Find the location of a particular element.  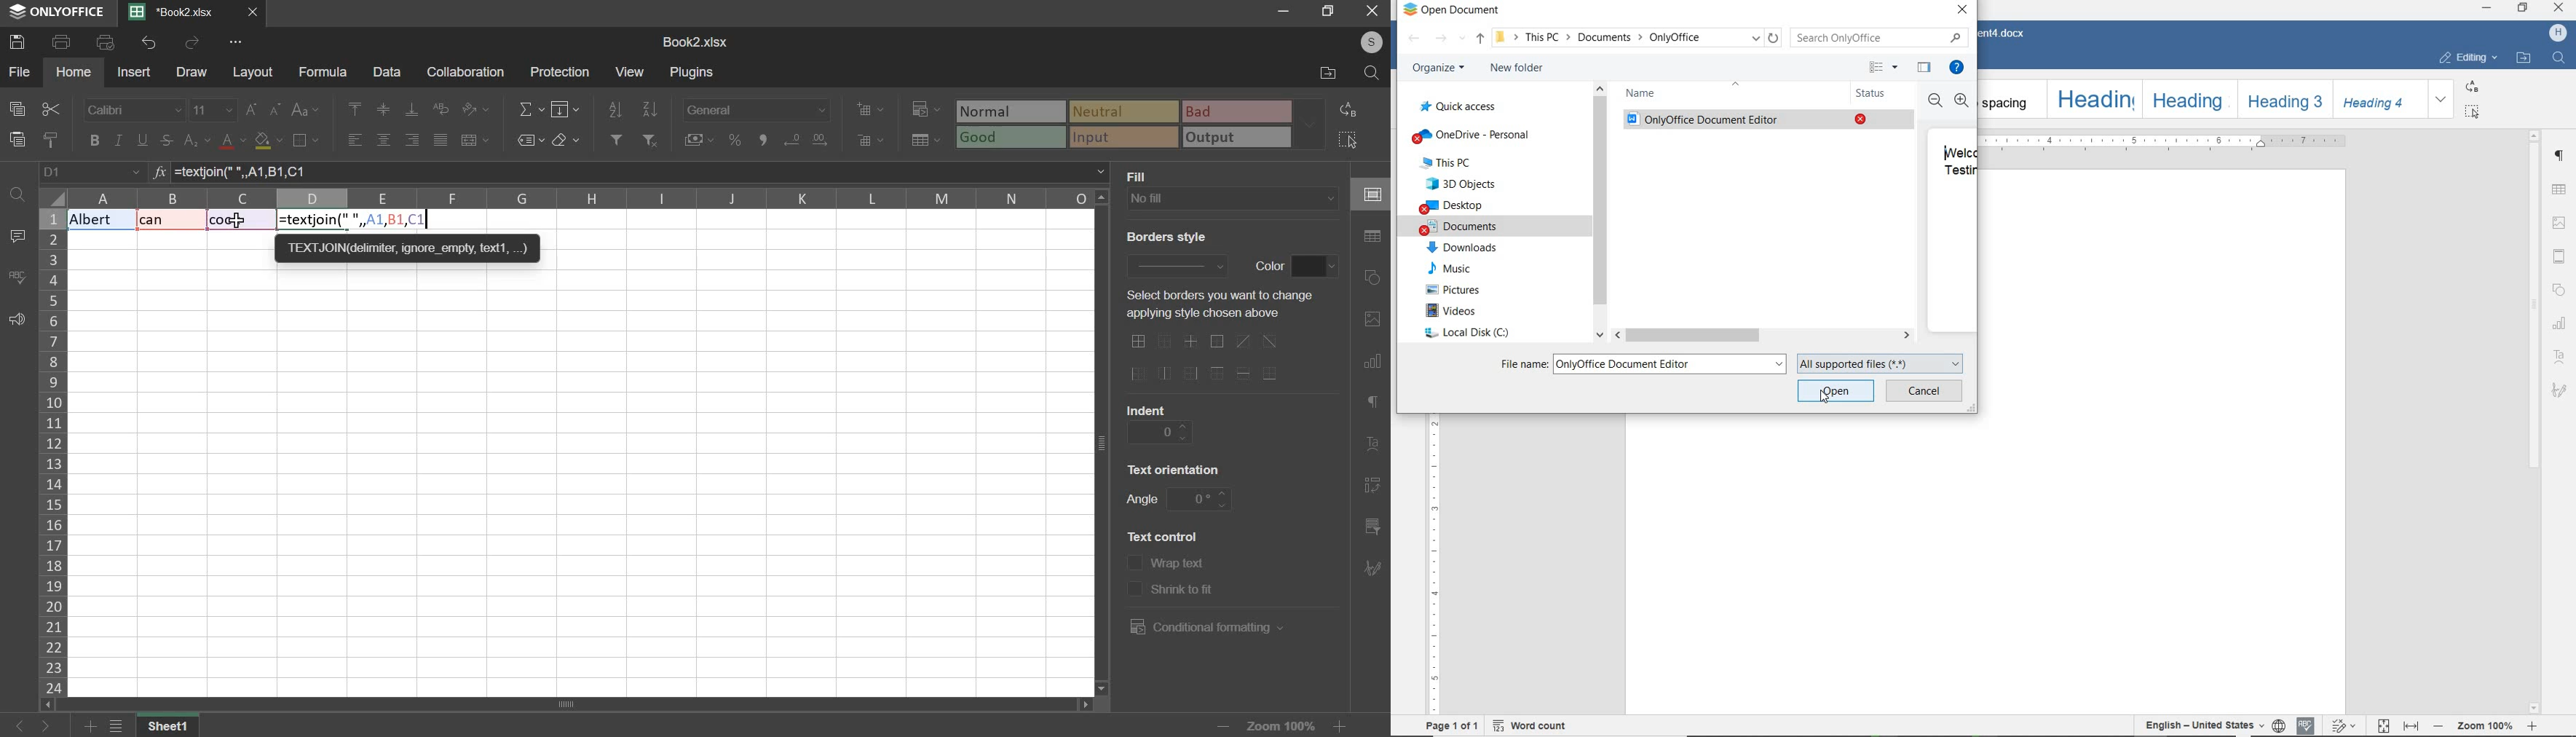

name is located at coordinates (1641, 92).